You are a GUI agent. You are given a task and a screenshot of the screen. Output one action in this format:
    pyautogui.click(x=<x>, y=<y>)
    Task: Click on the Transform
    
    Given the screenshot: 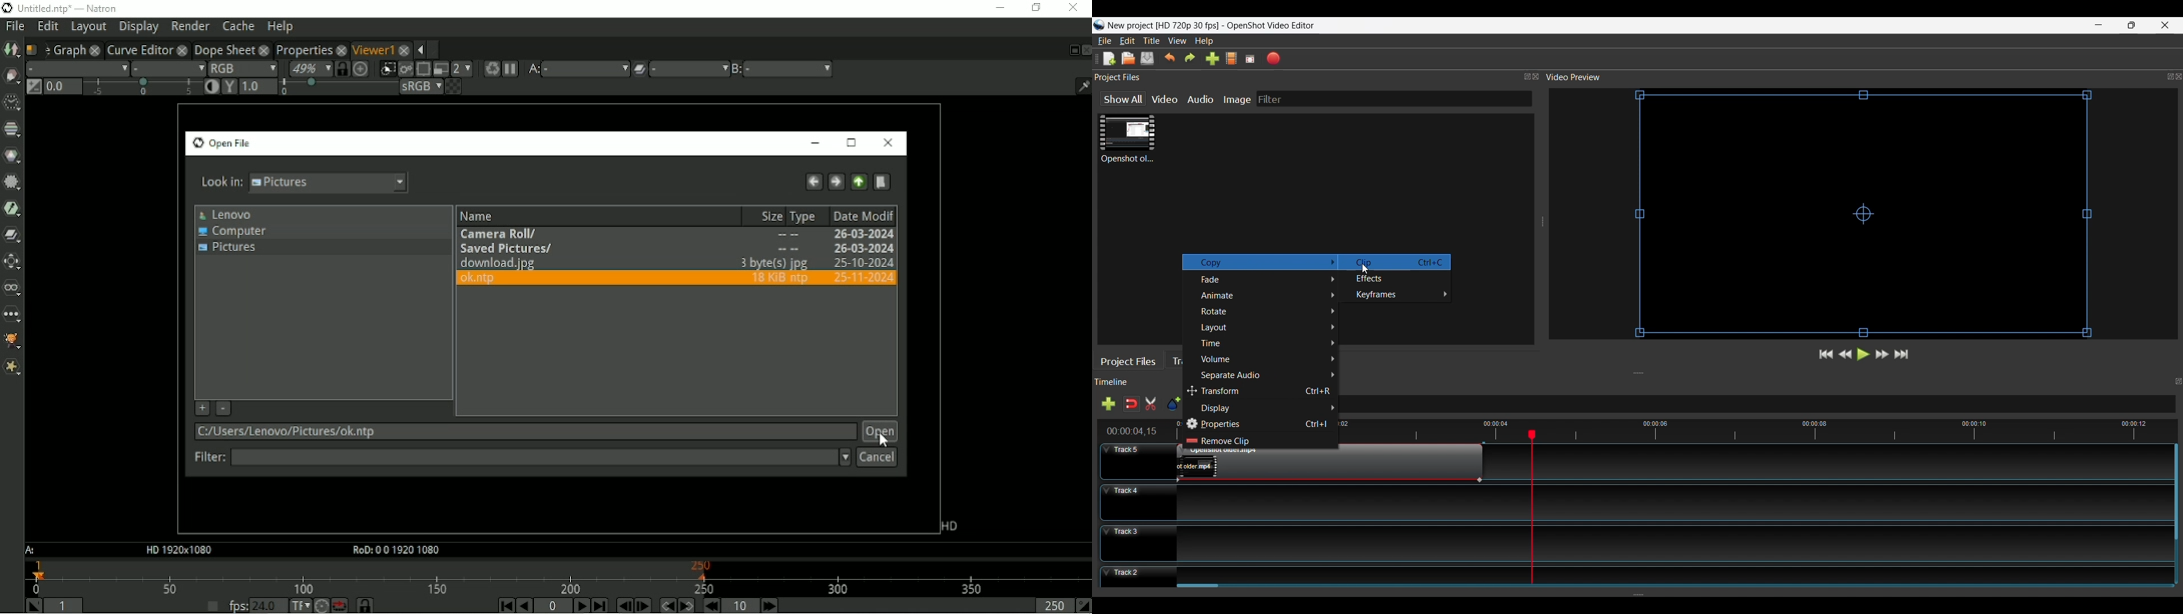 What is the action you would take?
    pyautogui.click(x=1262, y=391)
    